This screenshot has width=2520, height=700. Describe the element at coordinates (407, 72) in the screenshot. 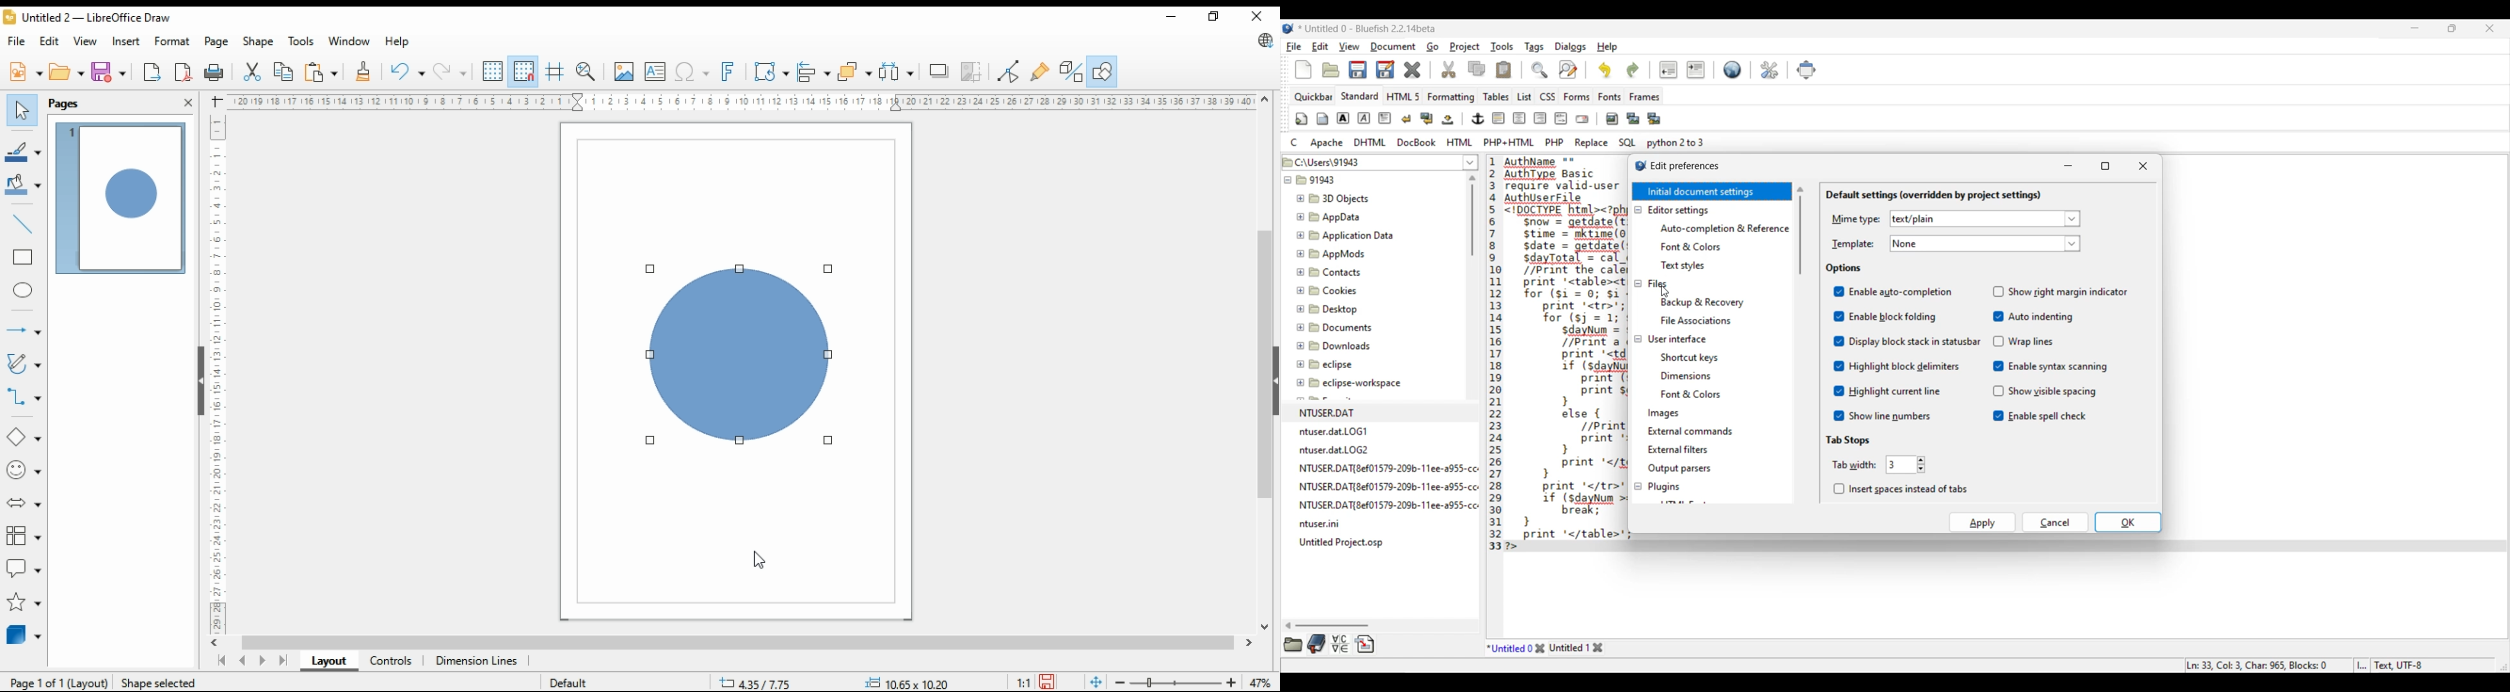

I see `undo` at that location.